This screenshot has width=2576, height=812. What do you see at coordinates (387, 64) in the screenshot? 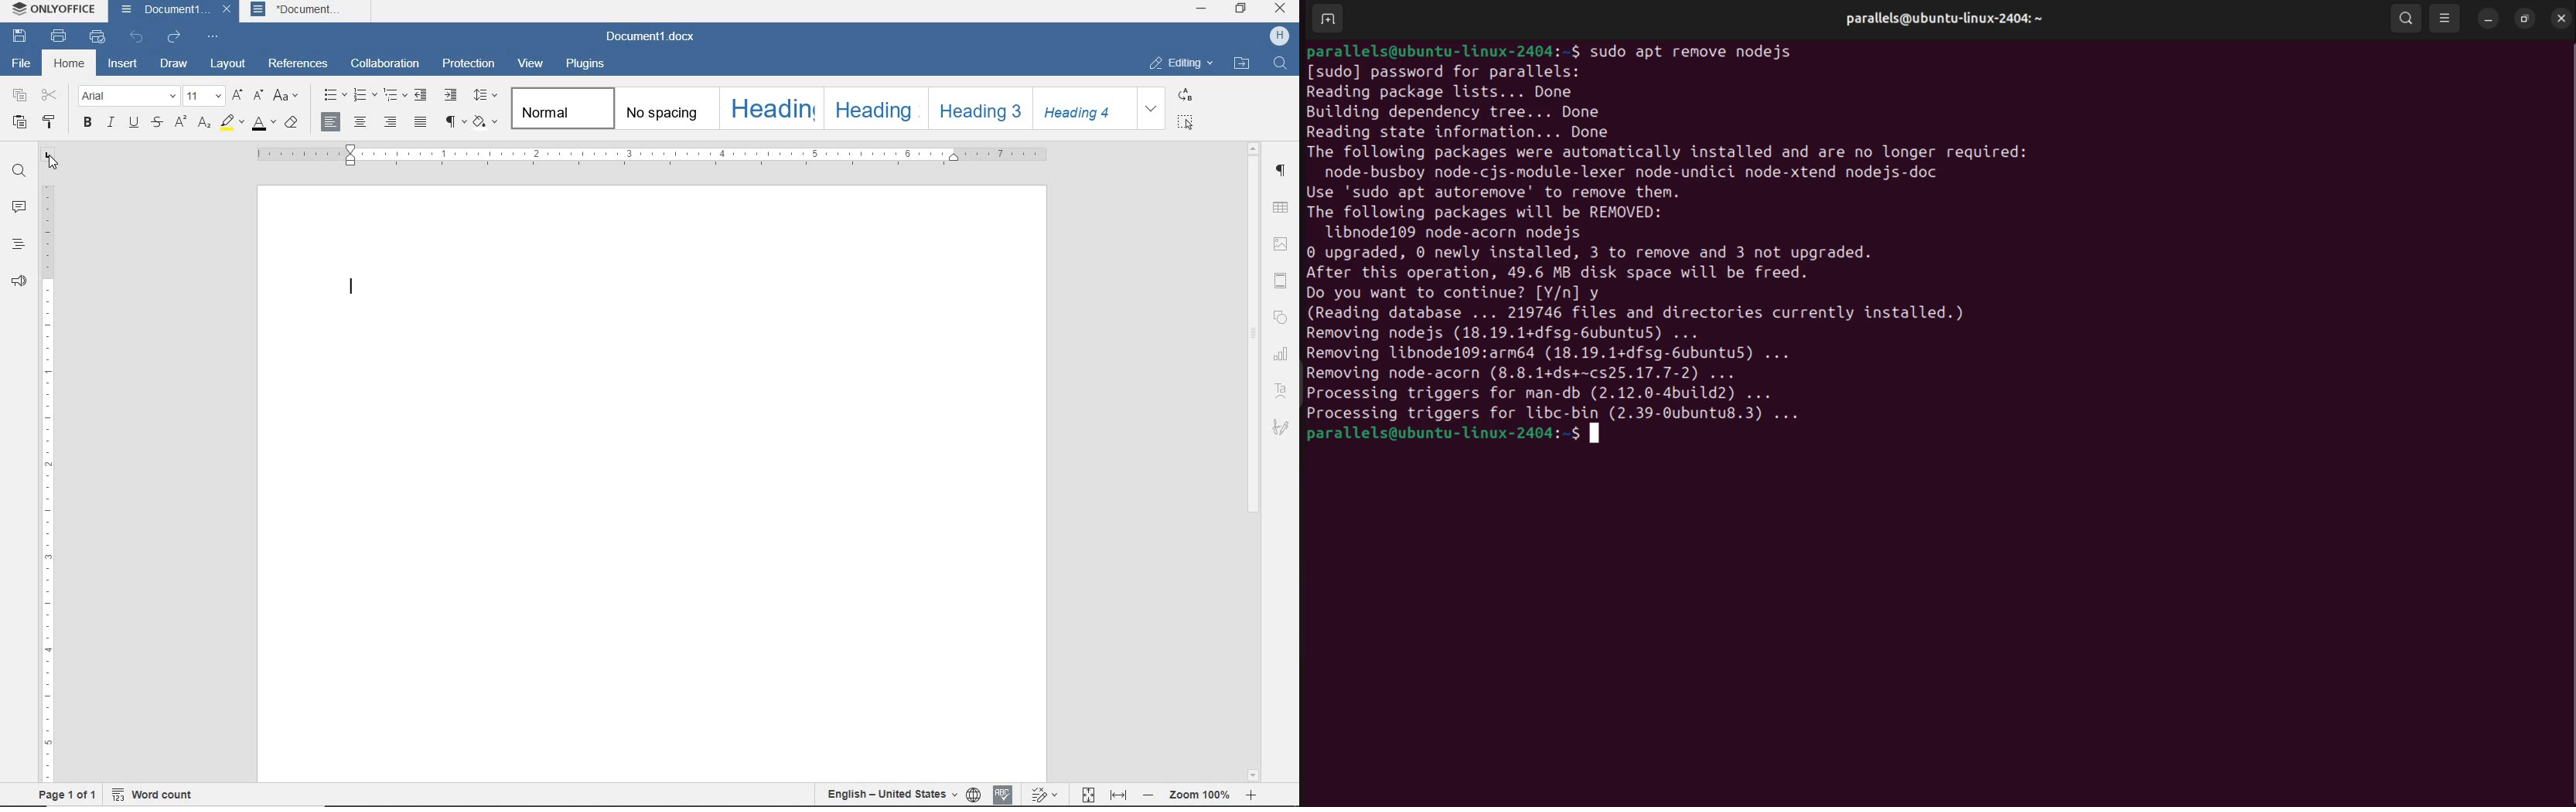
I see `COLLABORATION` at bounding box center [387, 64].